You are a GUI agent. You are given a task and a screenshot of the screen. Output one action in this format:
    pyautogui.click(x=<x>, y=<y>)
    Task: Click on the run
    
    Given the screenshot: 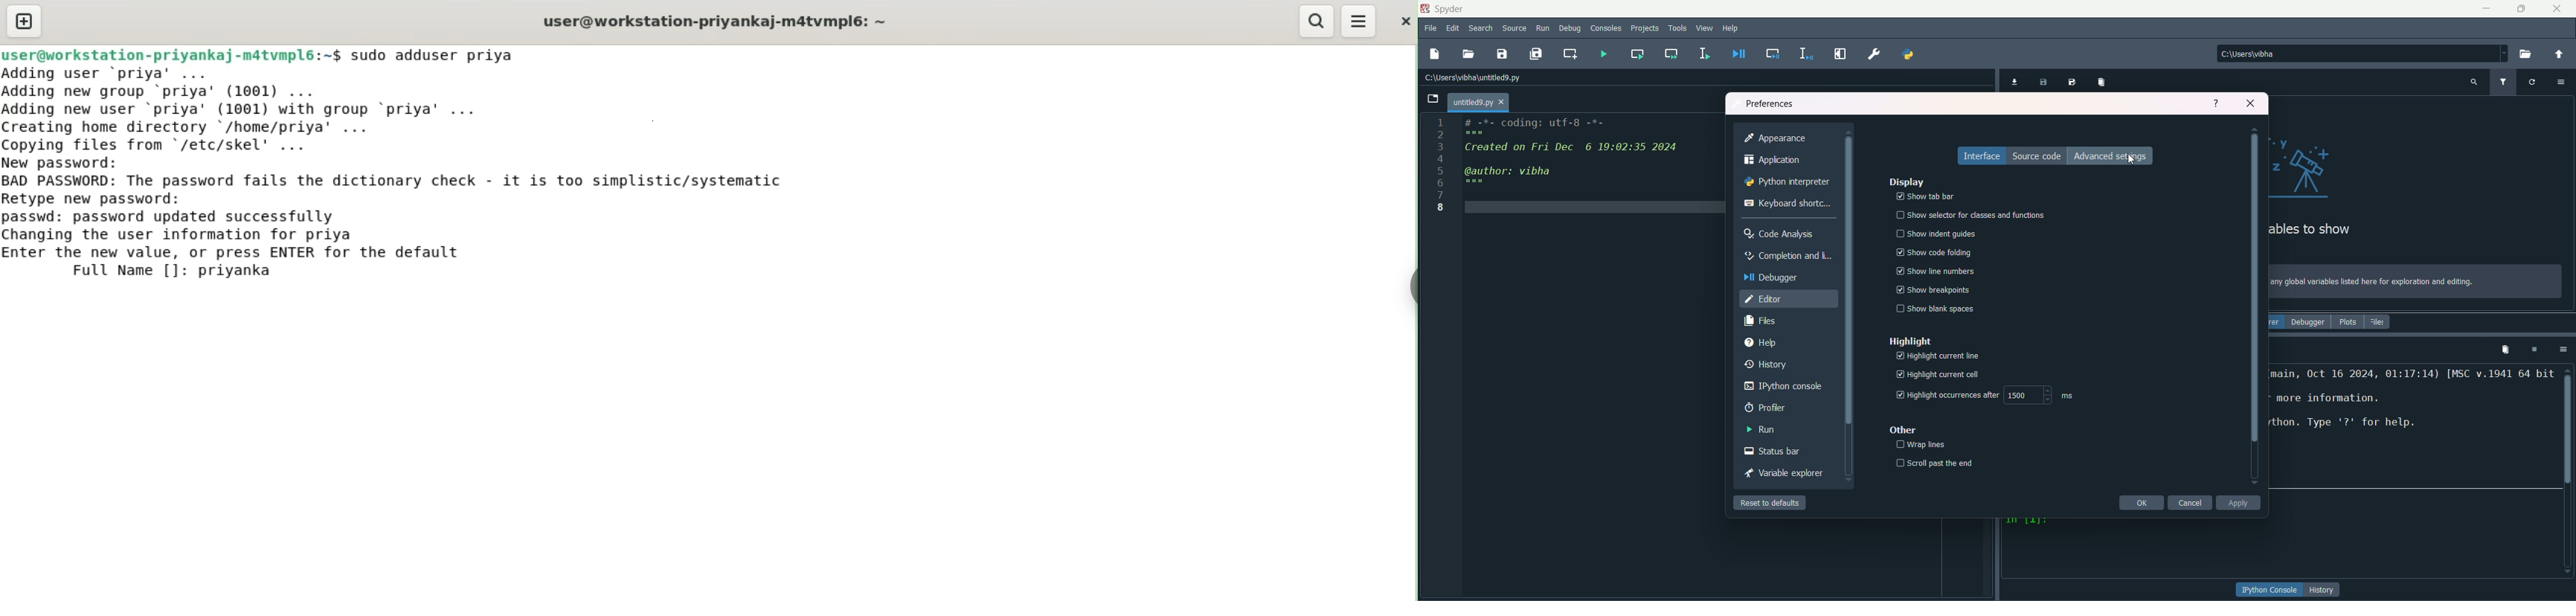 What is the action you would take?
    pyautogui.click(x=1763, y=430)
    